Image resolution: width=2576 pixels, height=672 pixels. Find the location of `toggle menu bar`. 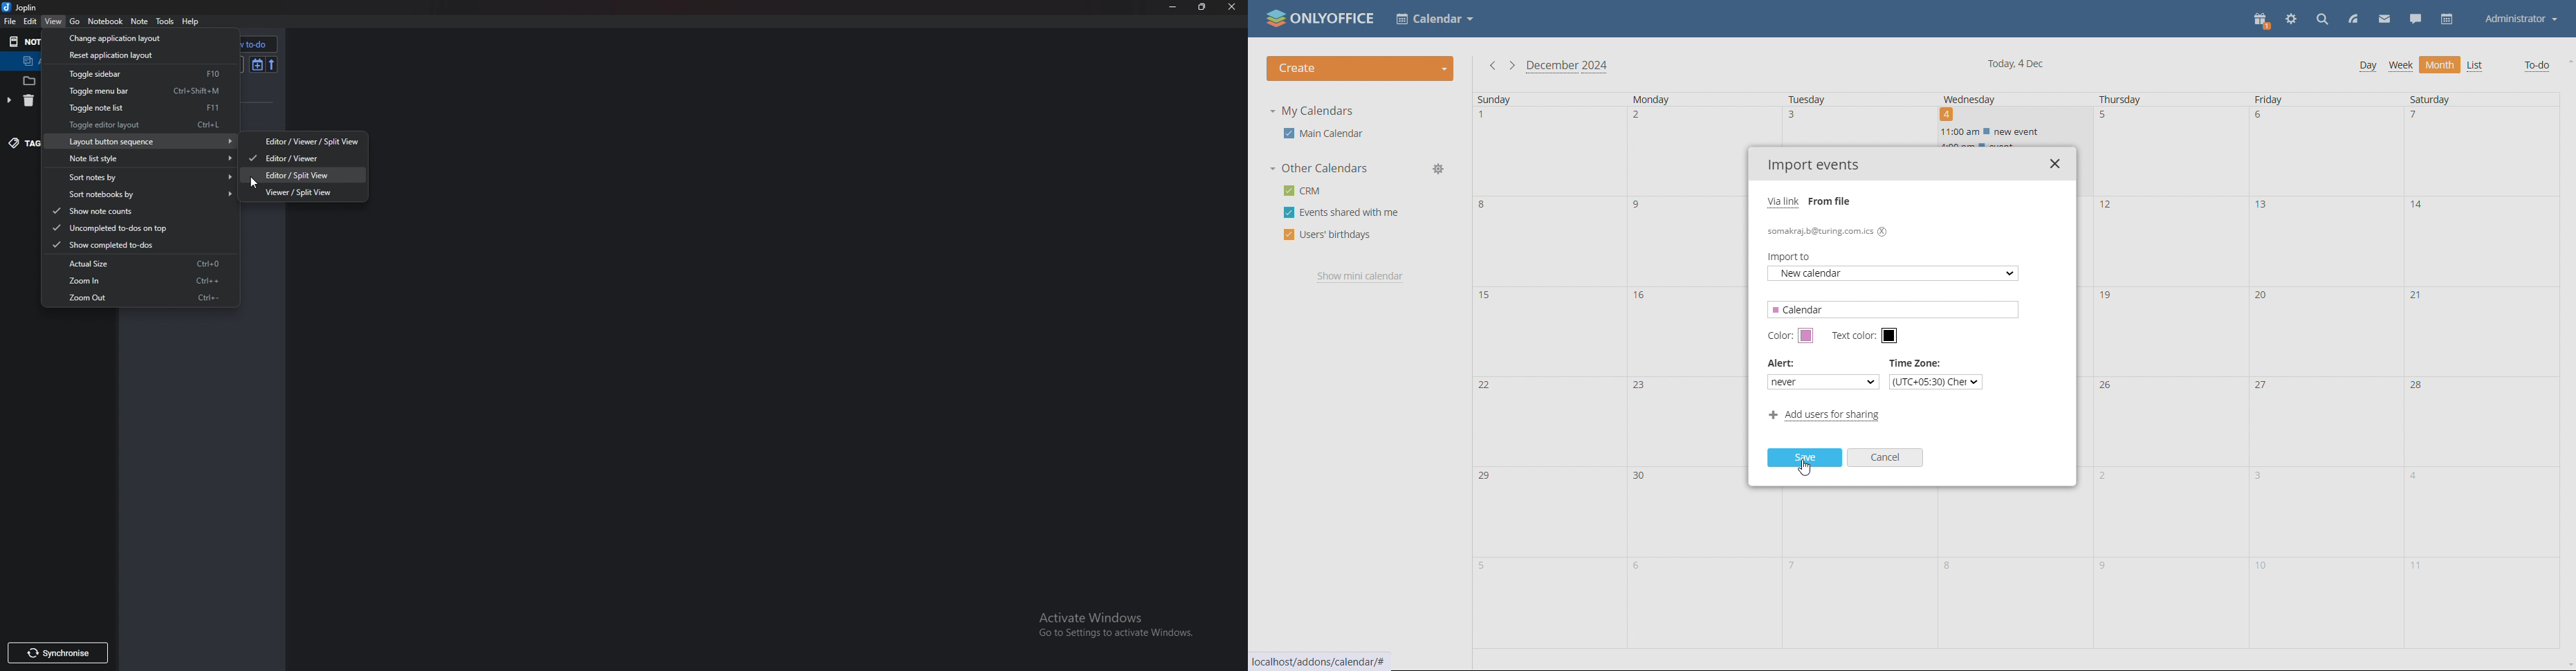

toggle menu bar is located at coordinates (138, 90).